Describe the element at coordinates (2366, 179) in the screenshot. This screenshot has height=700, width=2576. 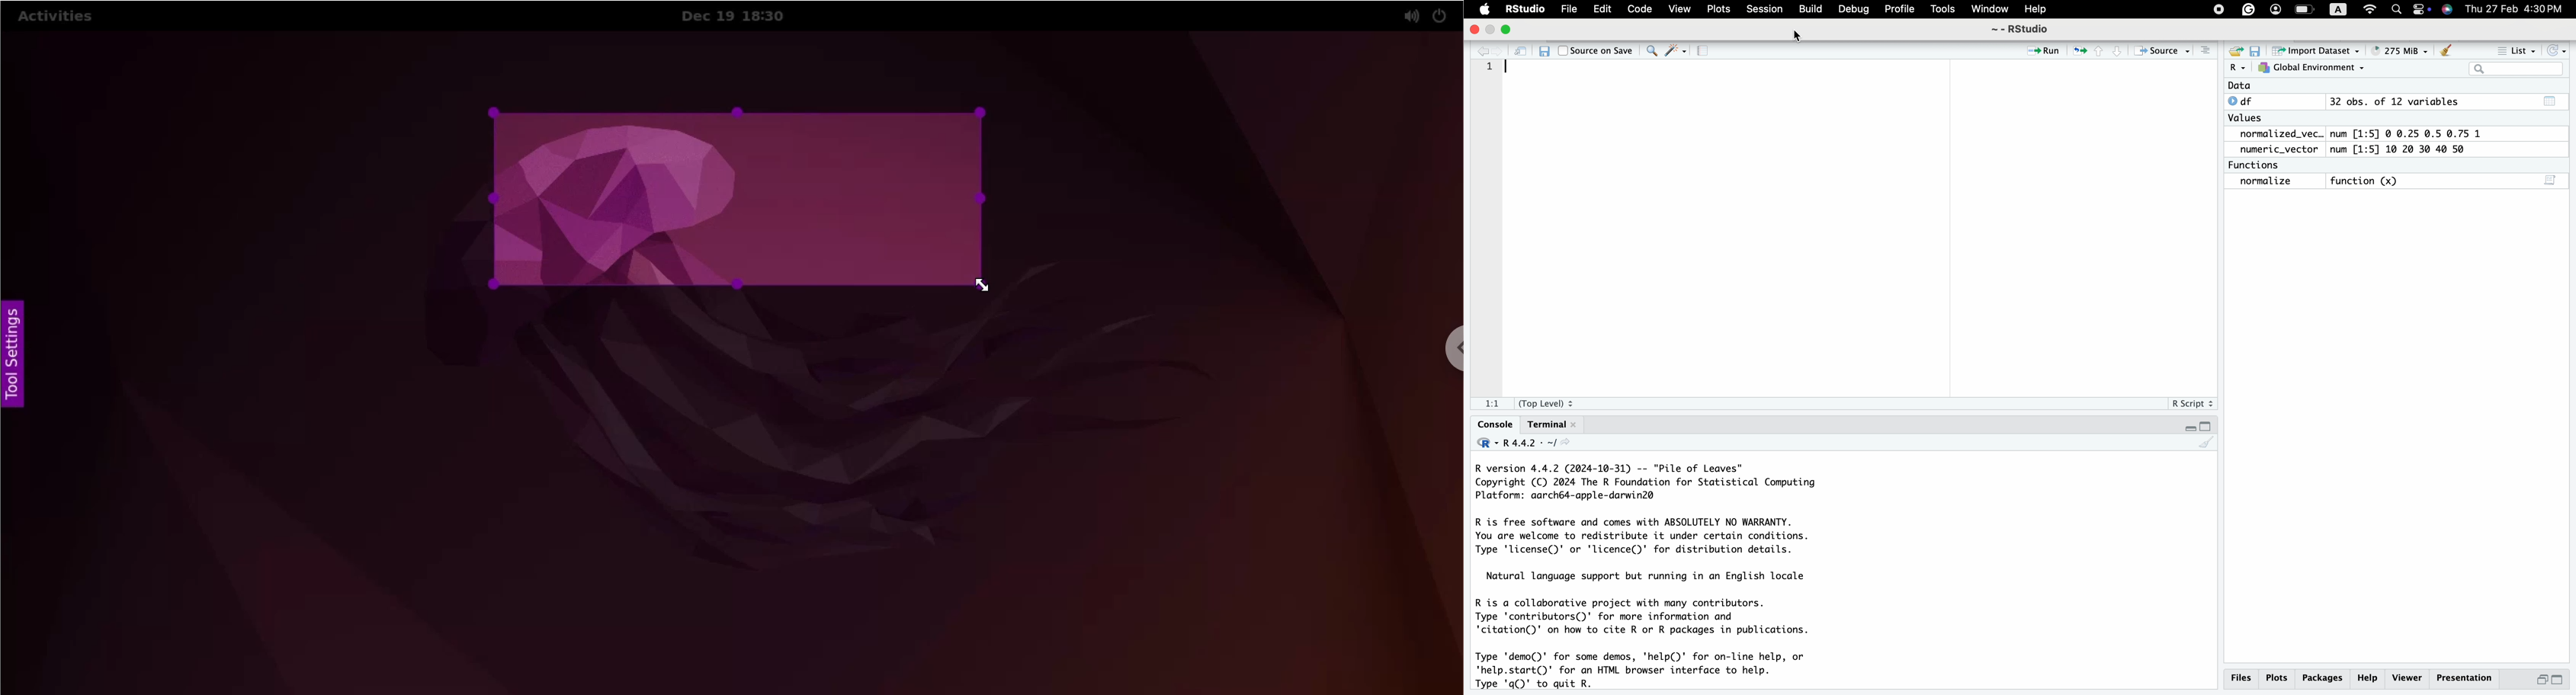
I see `function (x)` at that location.